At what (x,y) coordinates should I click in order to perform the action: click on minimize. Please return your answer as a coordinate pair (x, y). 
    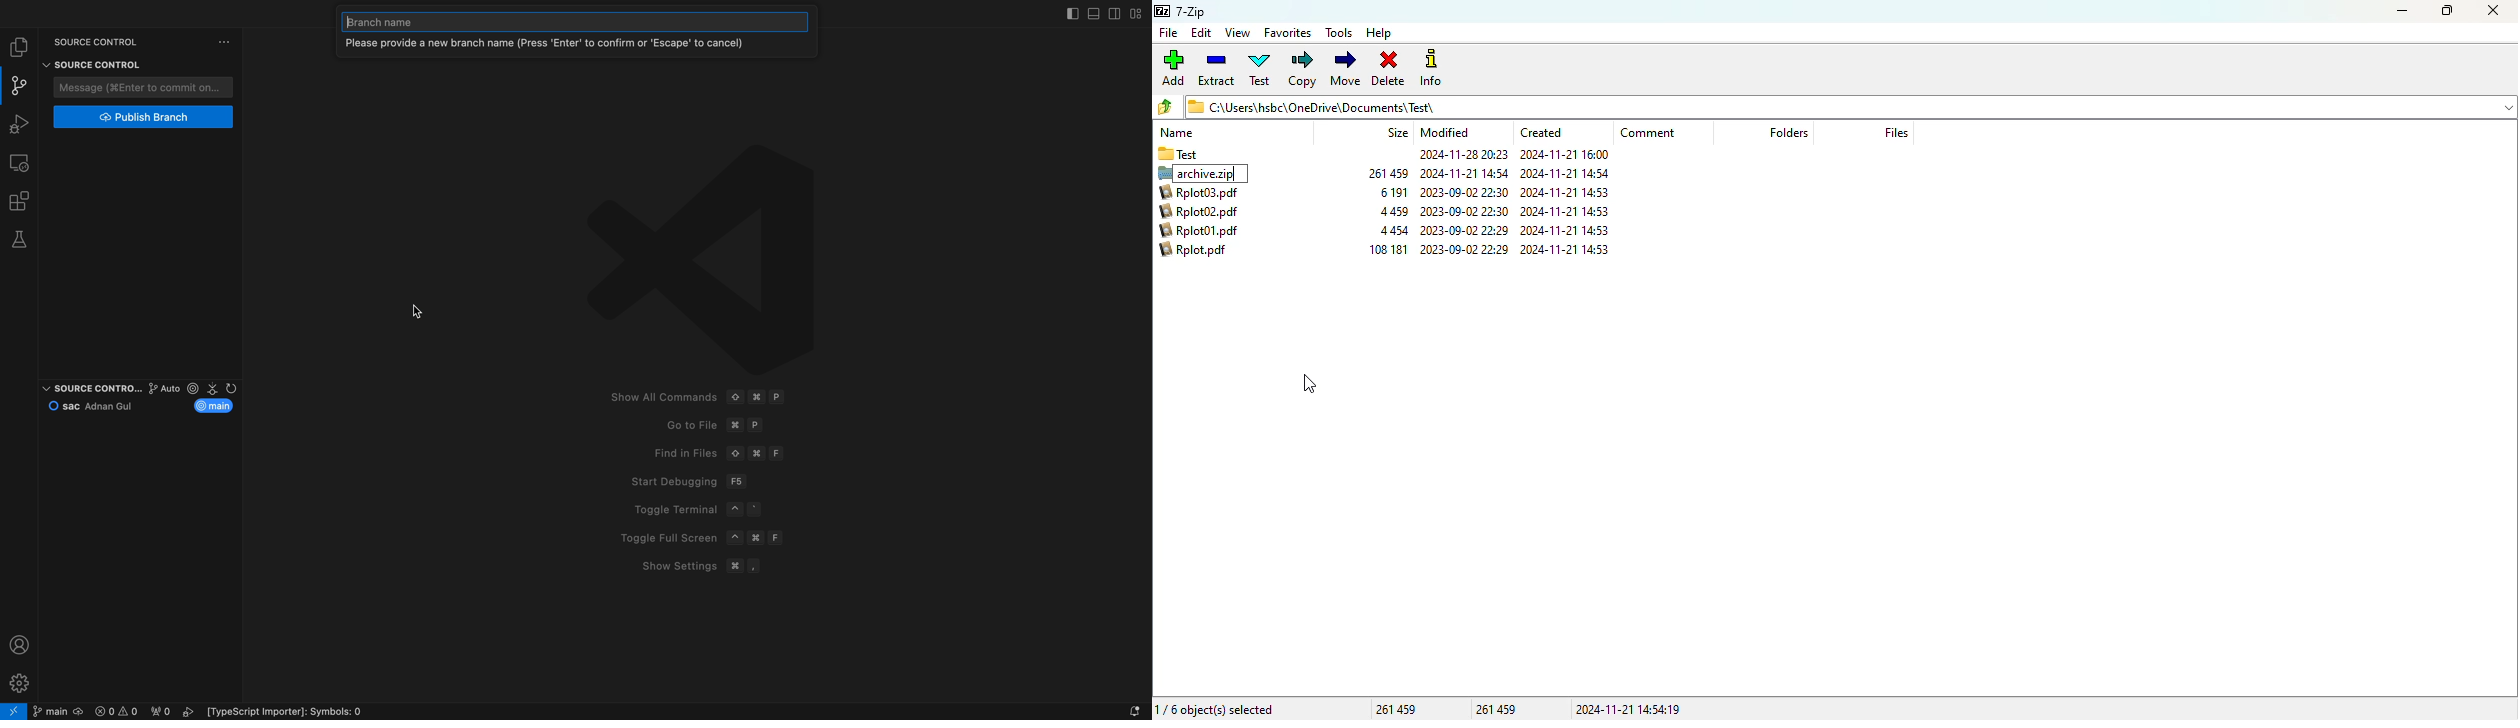
    Looking at the image, I should click on (2403, 11).